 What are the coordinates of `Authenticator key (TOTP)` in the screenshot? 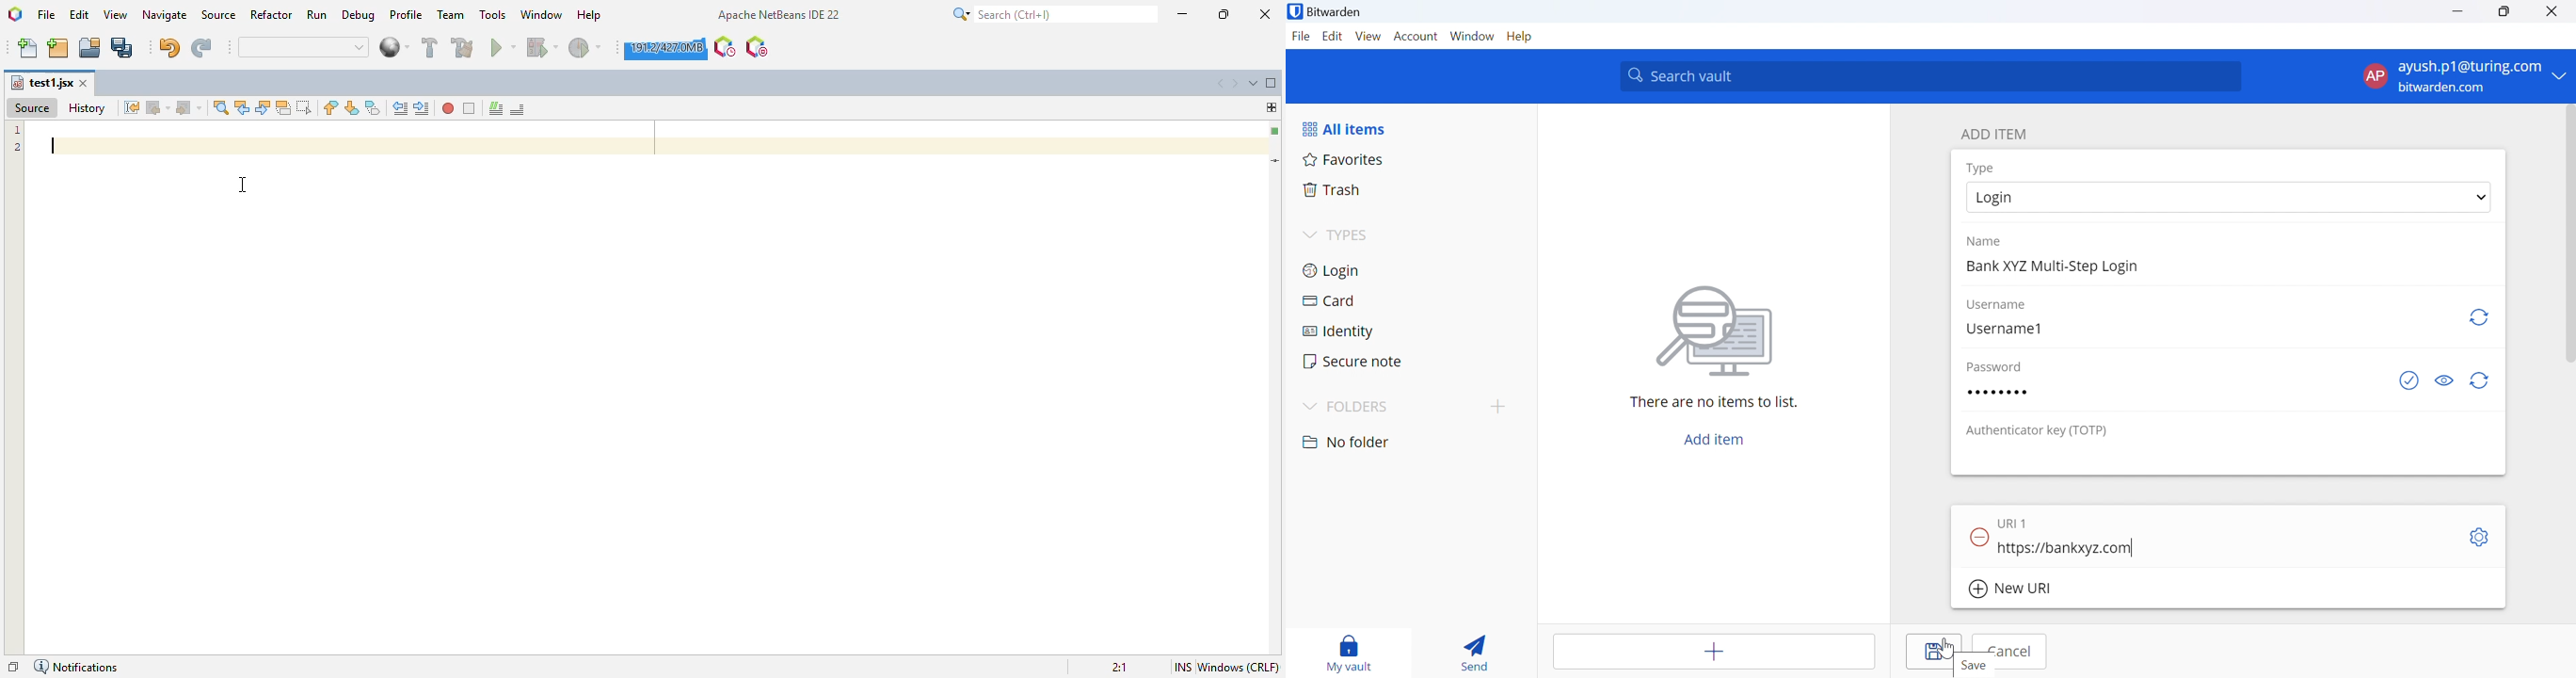 It's located at (2037, 432).